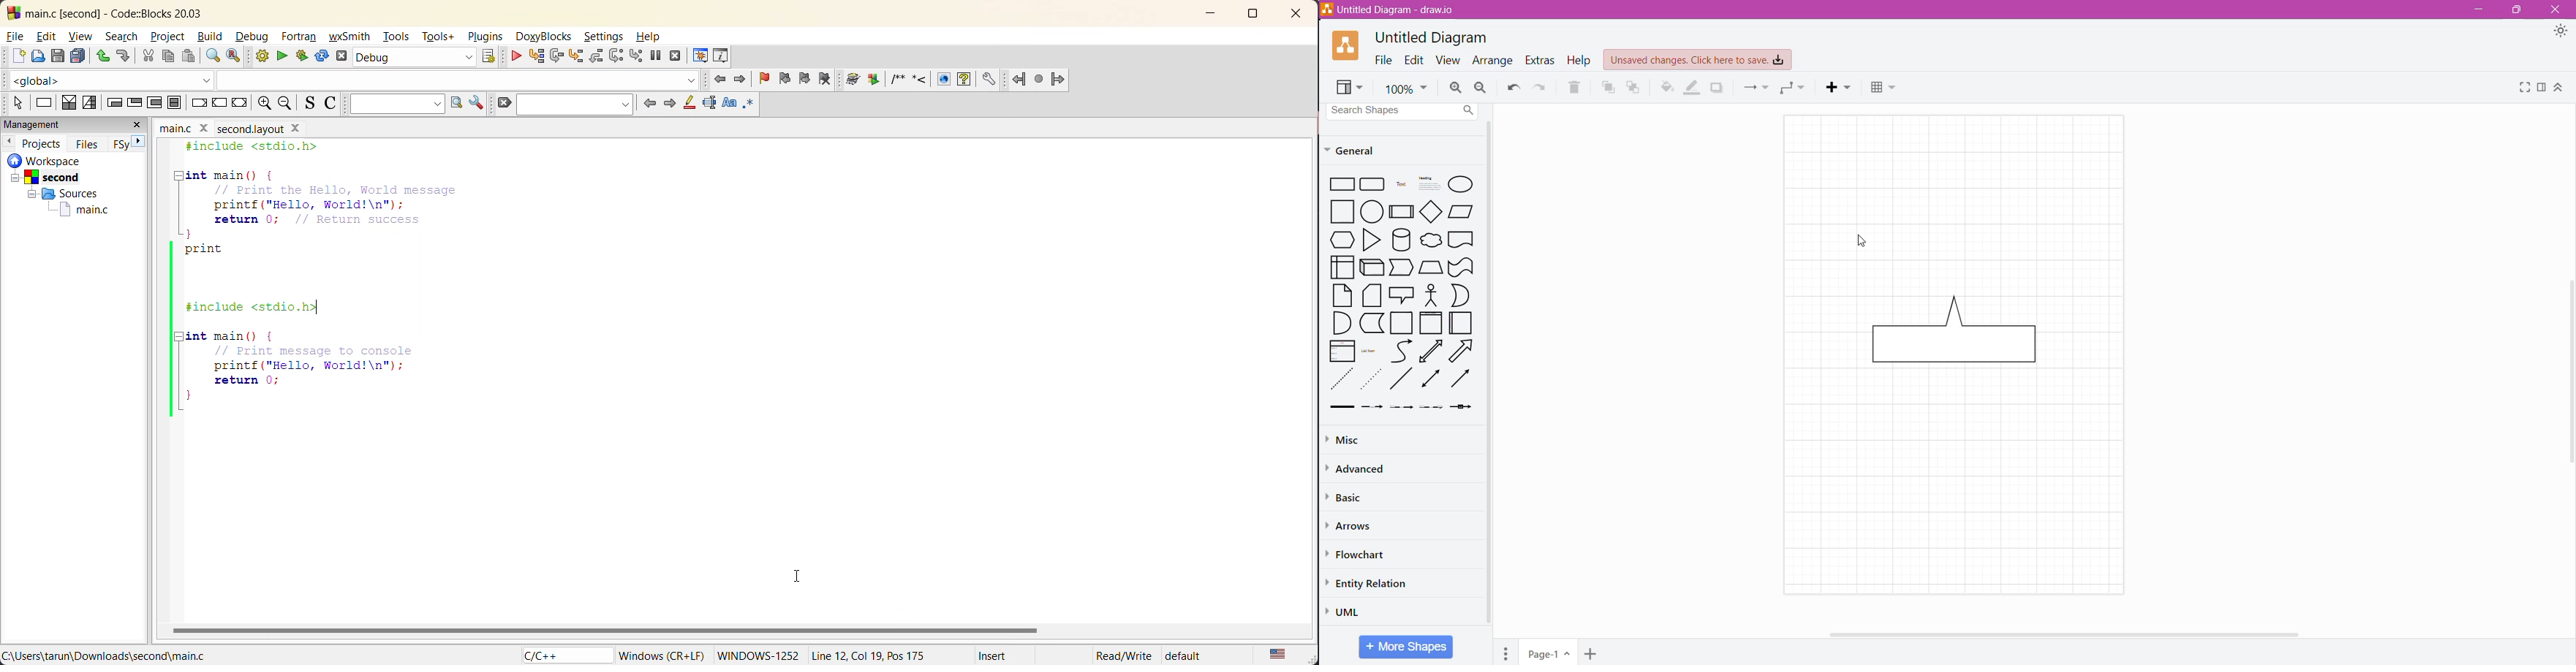  I want to click on Diagram Name - Application Name, so click(1390, 9).